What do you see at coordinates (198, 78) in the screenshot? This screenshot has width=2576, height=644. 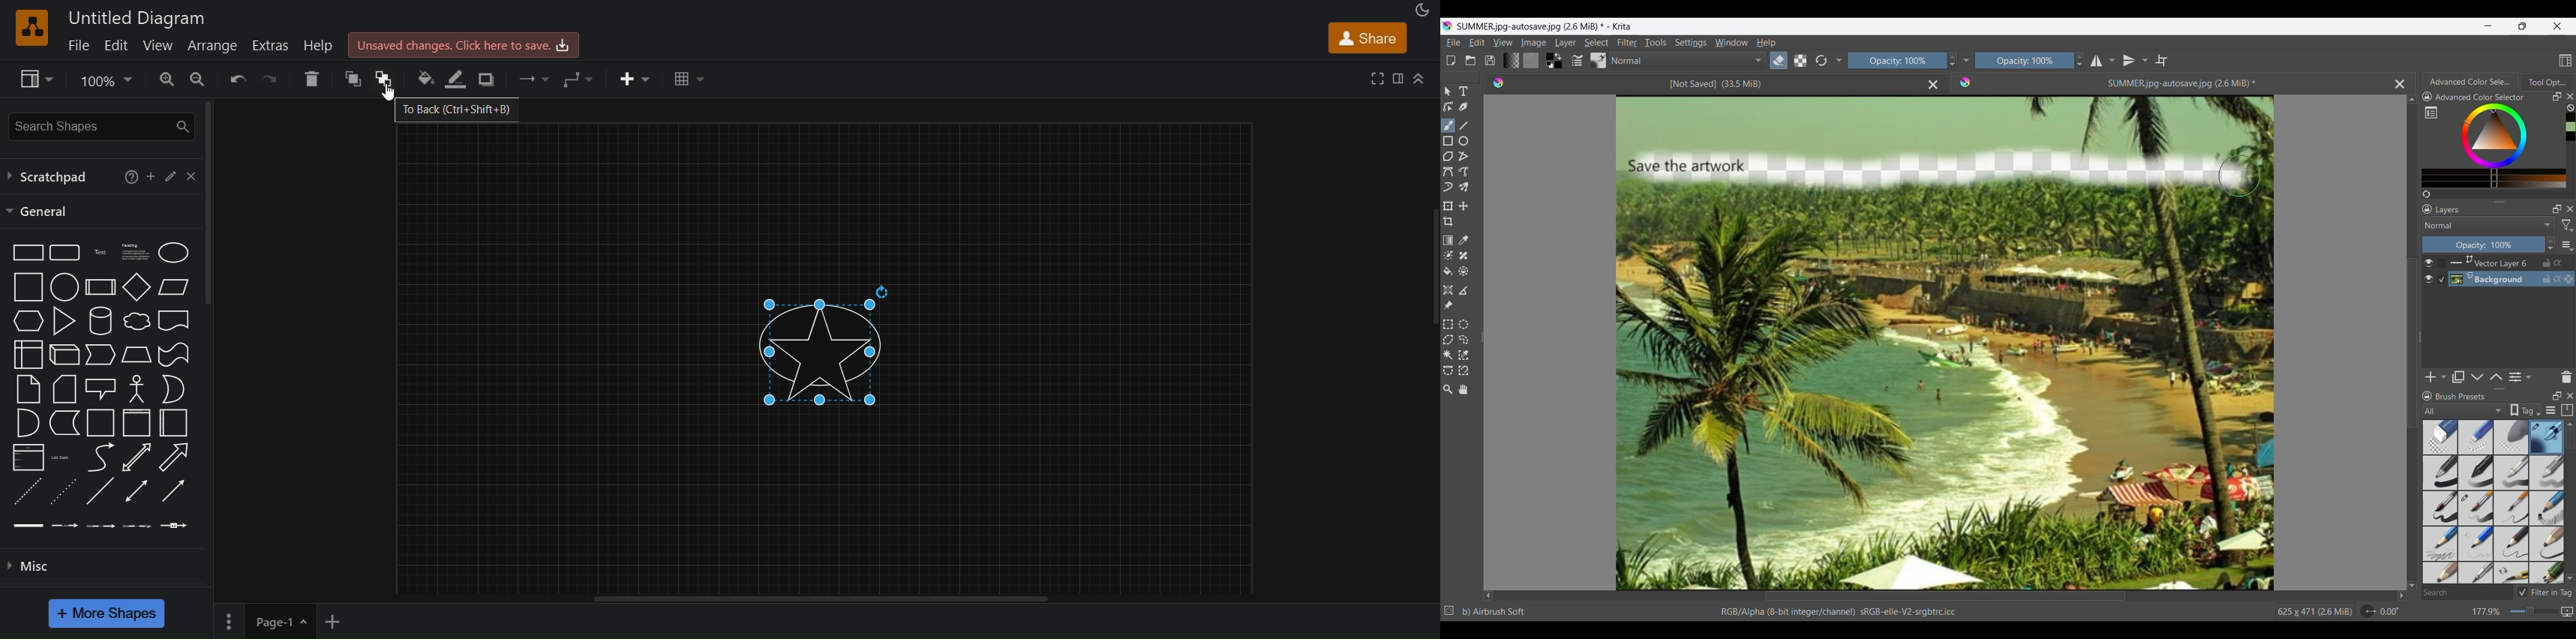 I see `zoom out` at bounding box center [198, 78].